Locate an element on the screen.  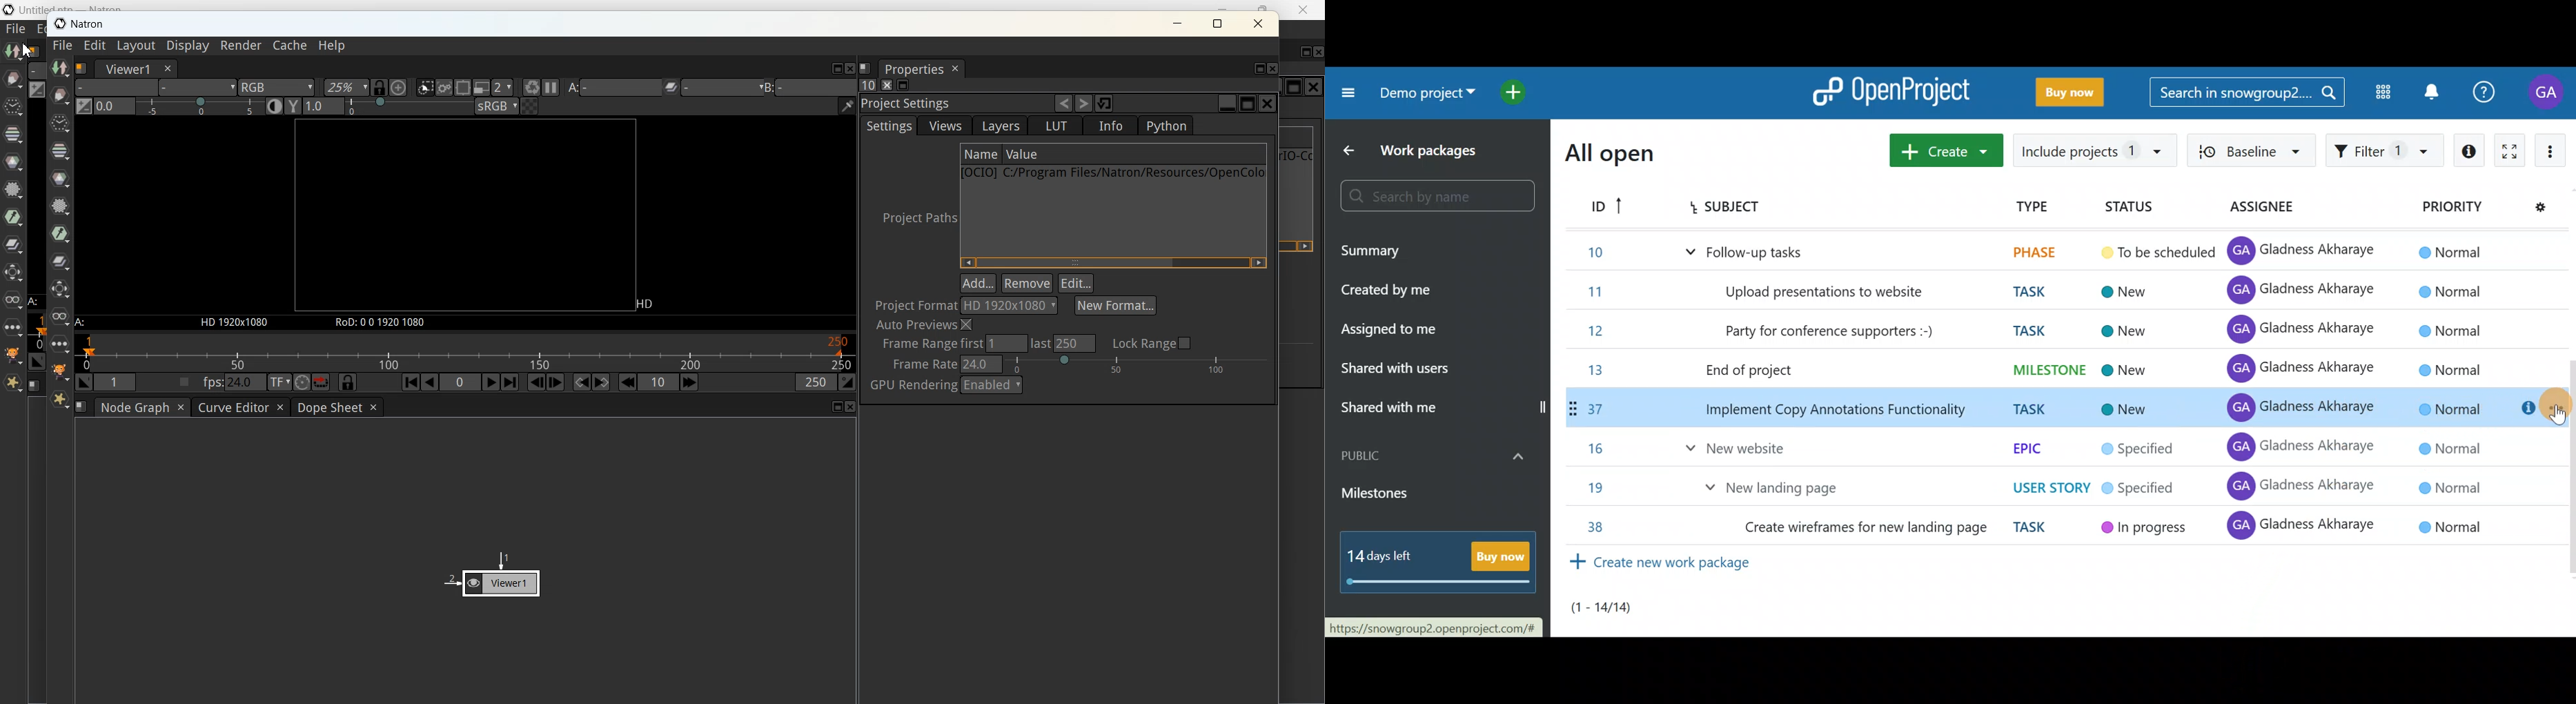
More actions is located at coordinates (2557, 151).